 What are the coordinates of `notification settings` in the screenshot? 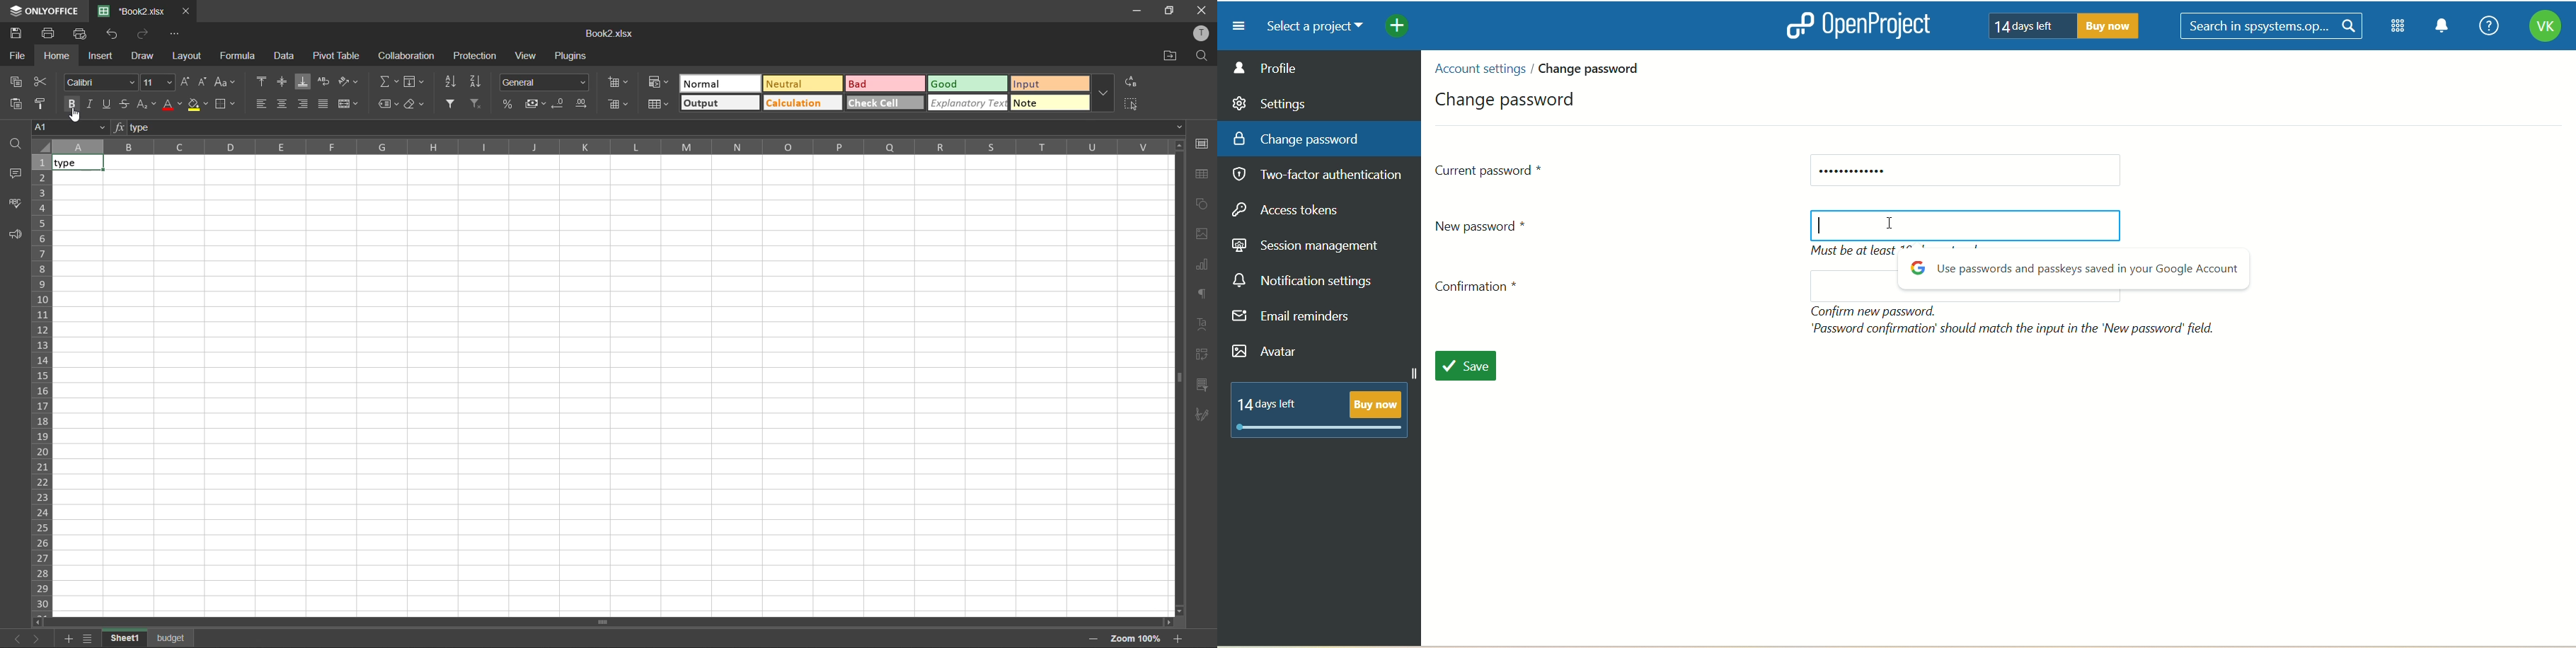 It's located at (1303, 281).